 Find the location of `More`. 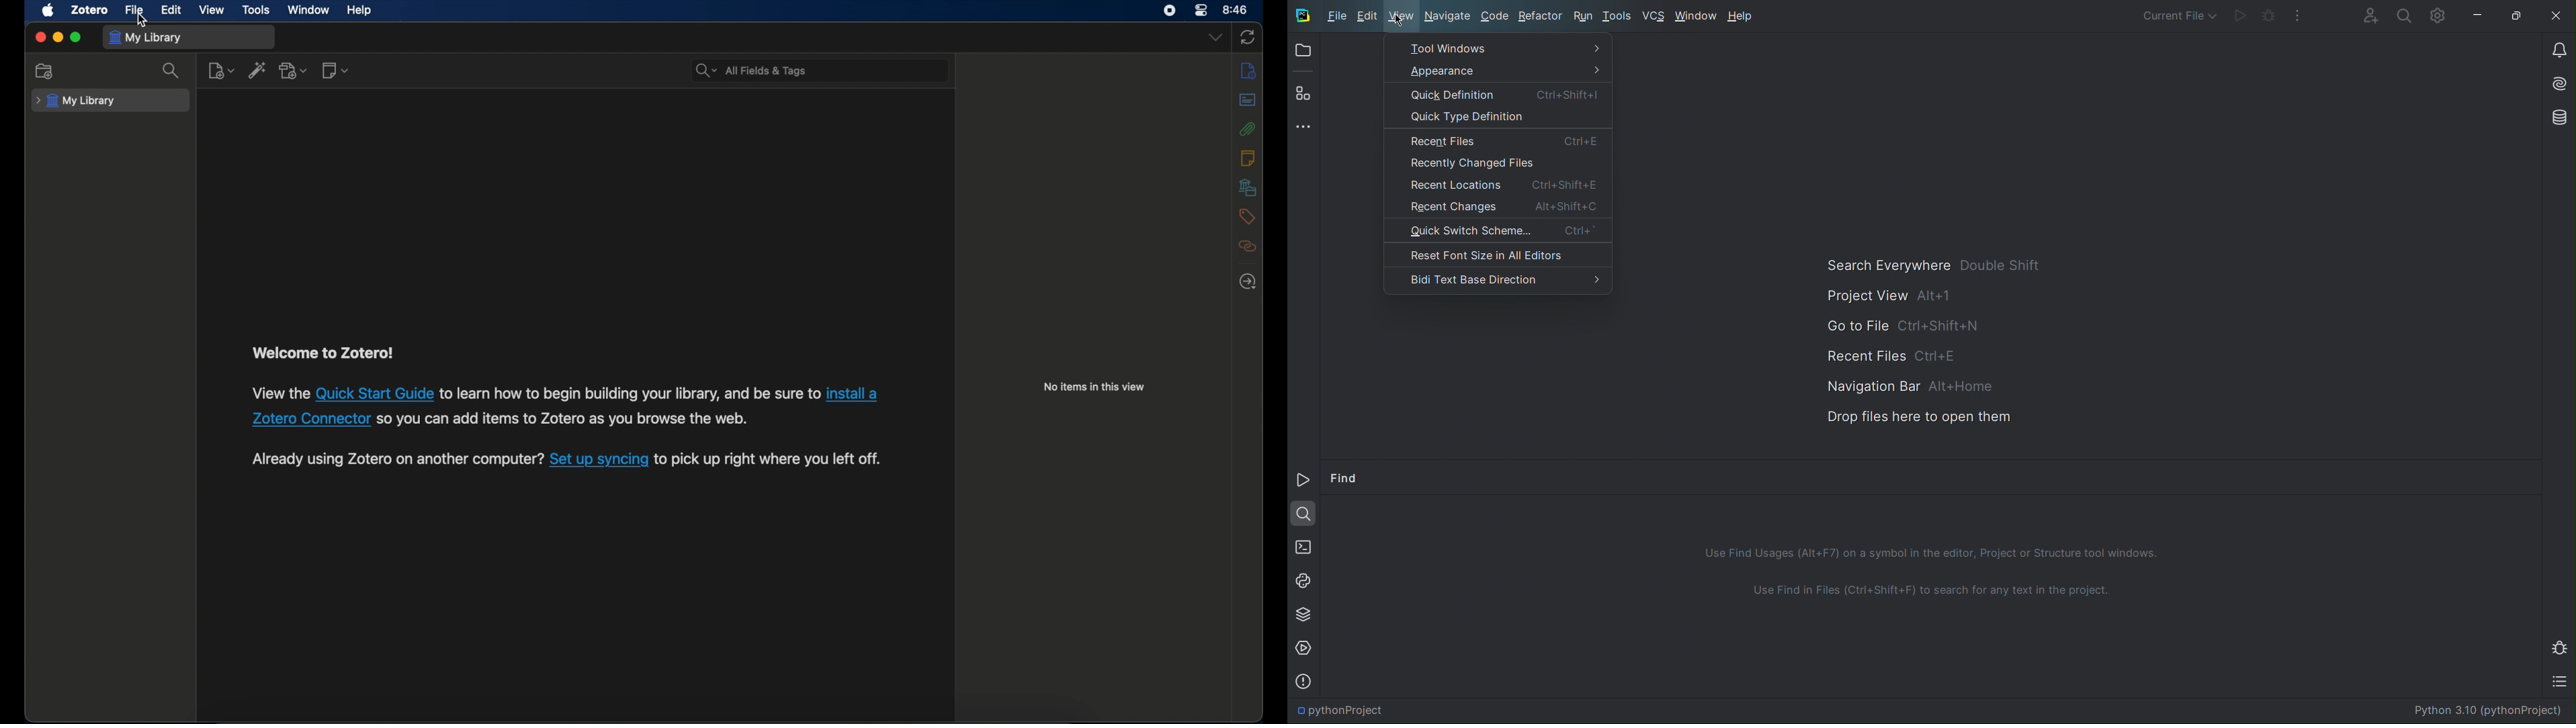

More is located at coordinates (2499, 476).